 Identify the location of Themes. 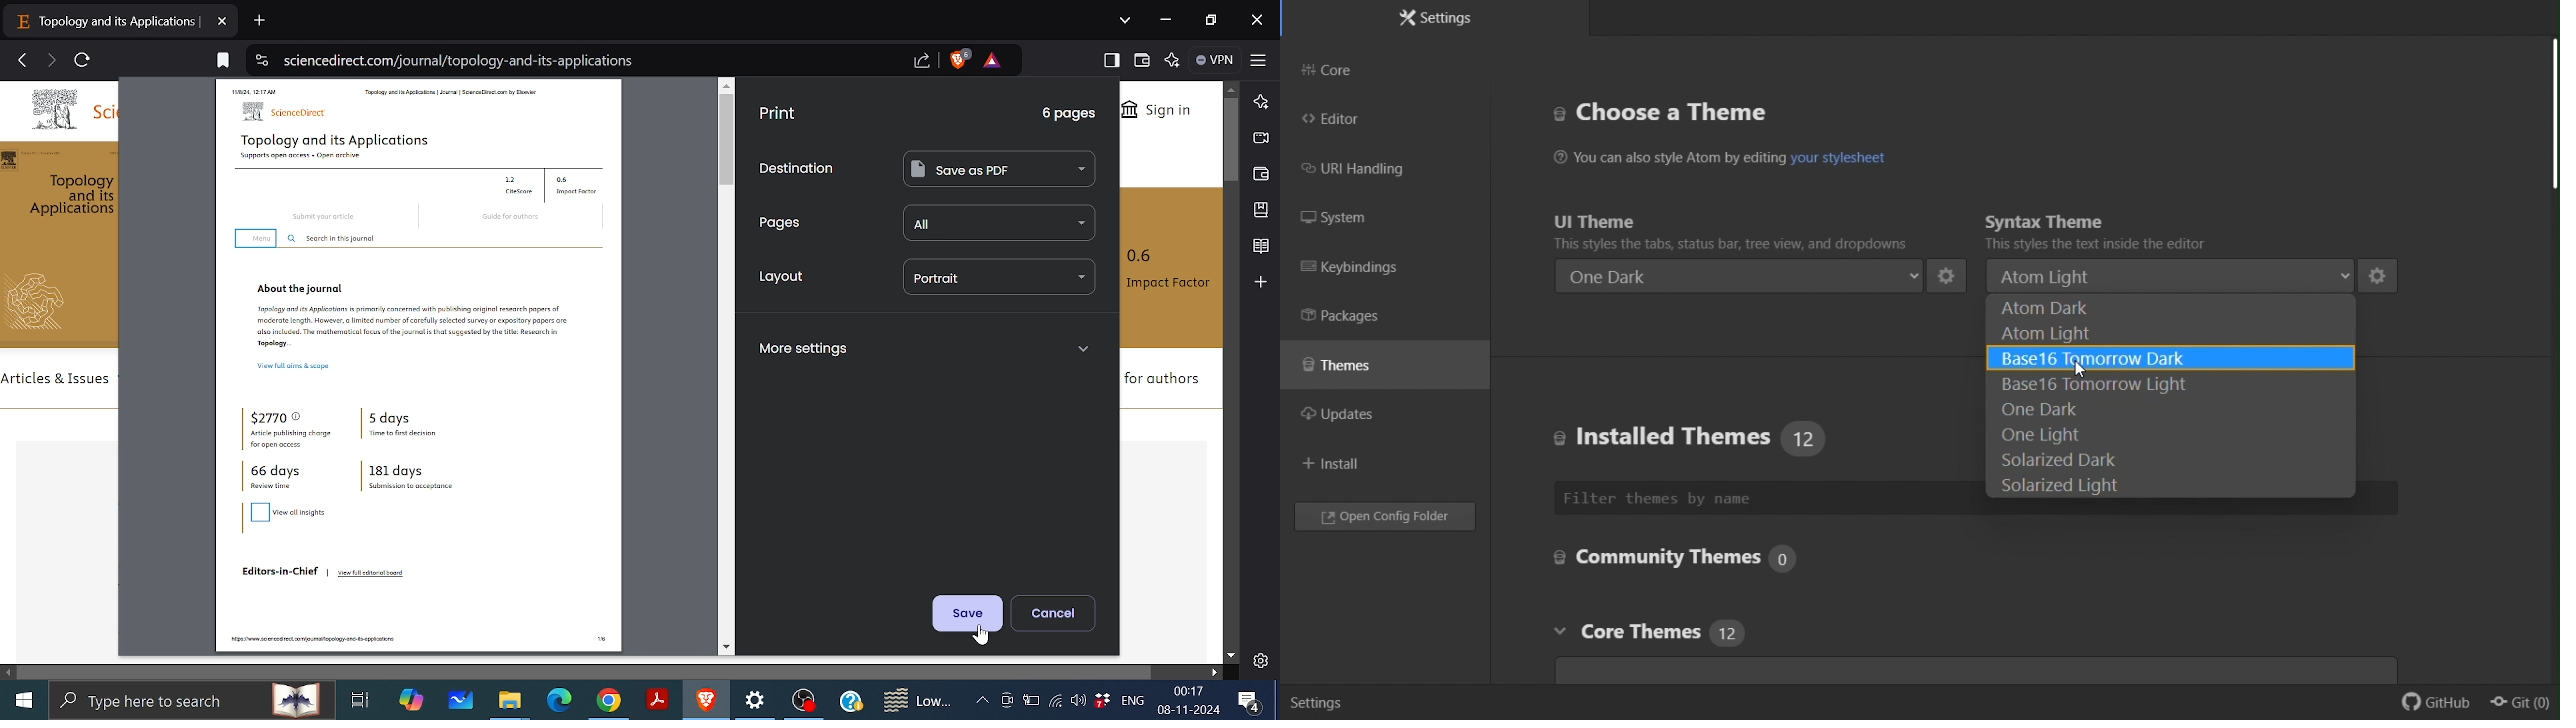
(1356, 371).